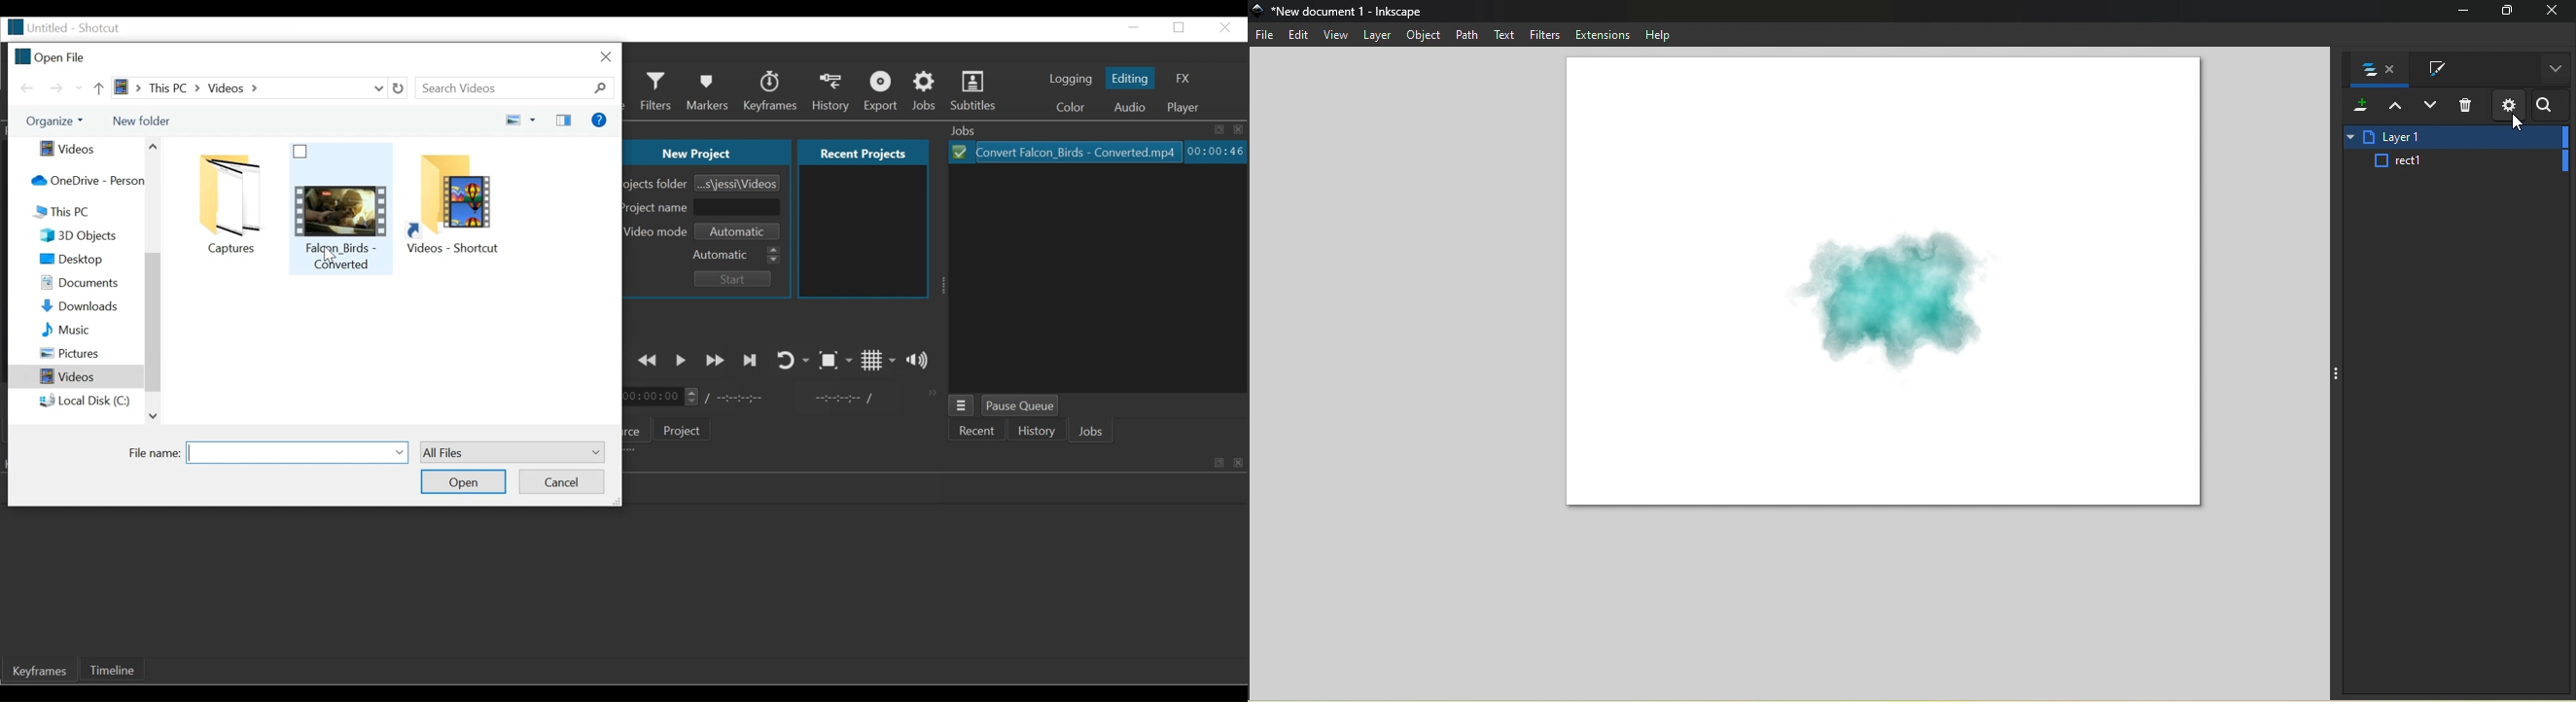 This screenshot has height=728, width=2576. Describe the element at coordinates (51, 56) in the screenshot. I see `Open File` at that location.